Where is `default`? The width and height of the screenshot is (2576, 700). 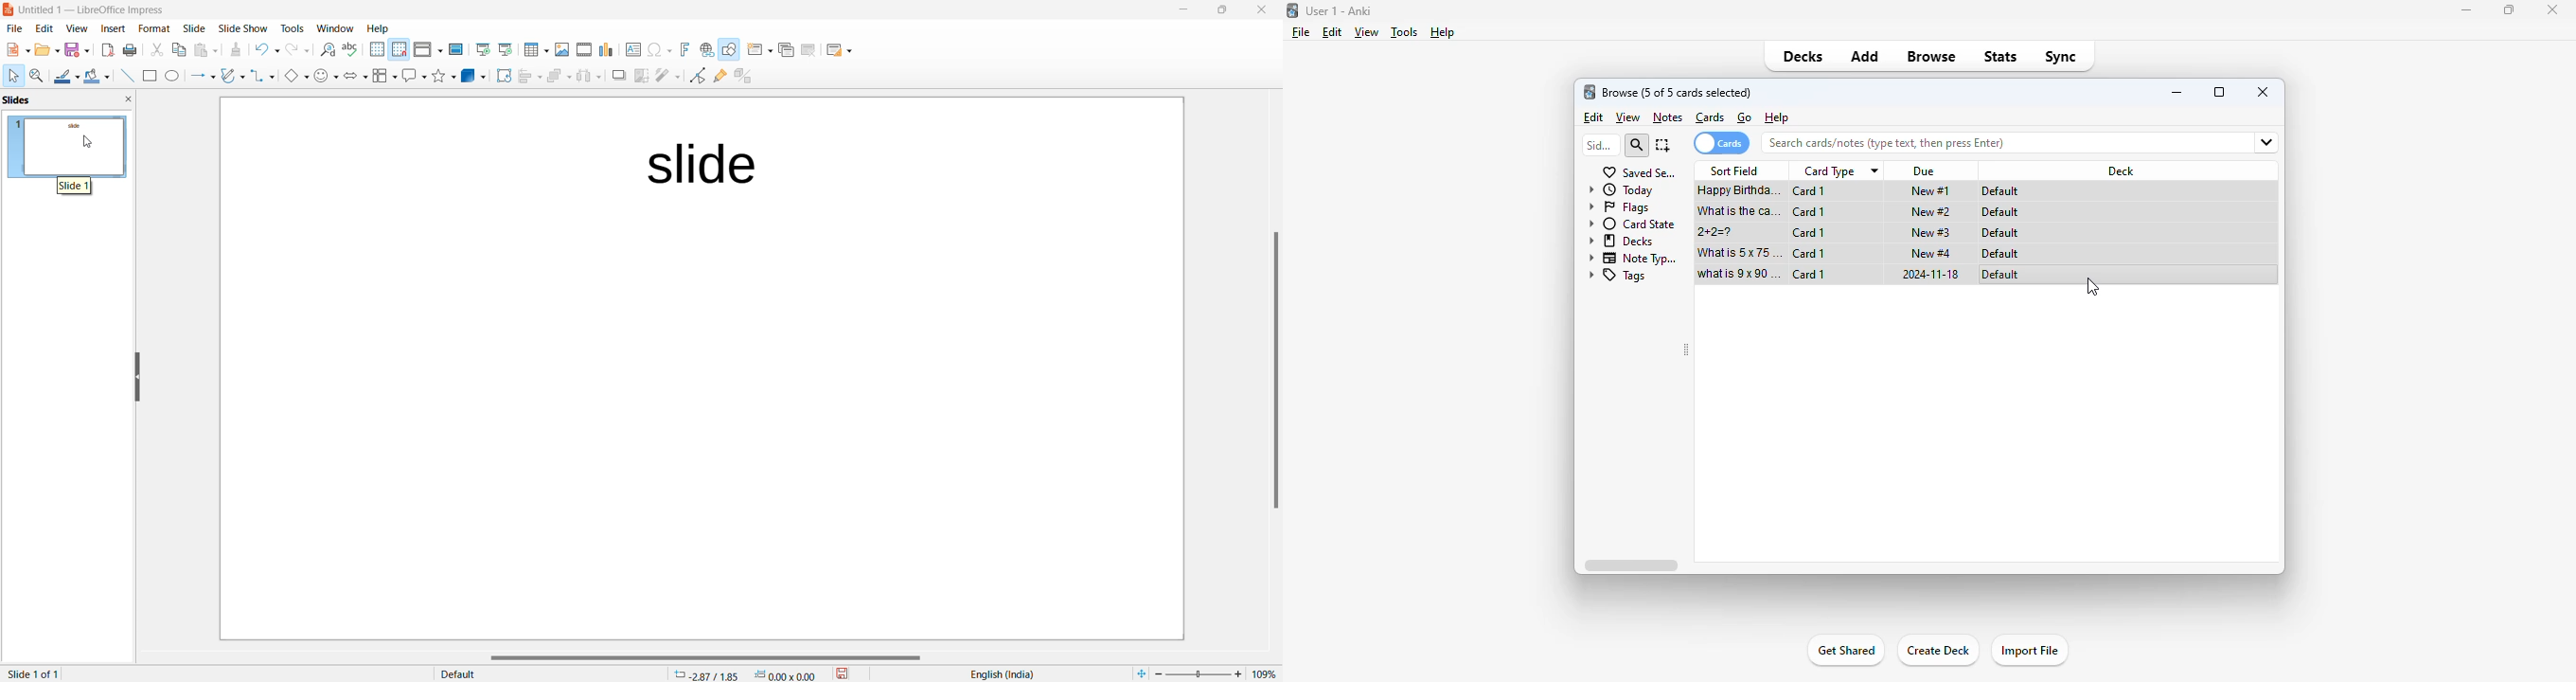
default is located at coordinates (2000, 275).